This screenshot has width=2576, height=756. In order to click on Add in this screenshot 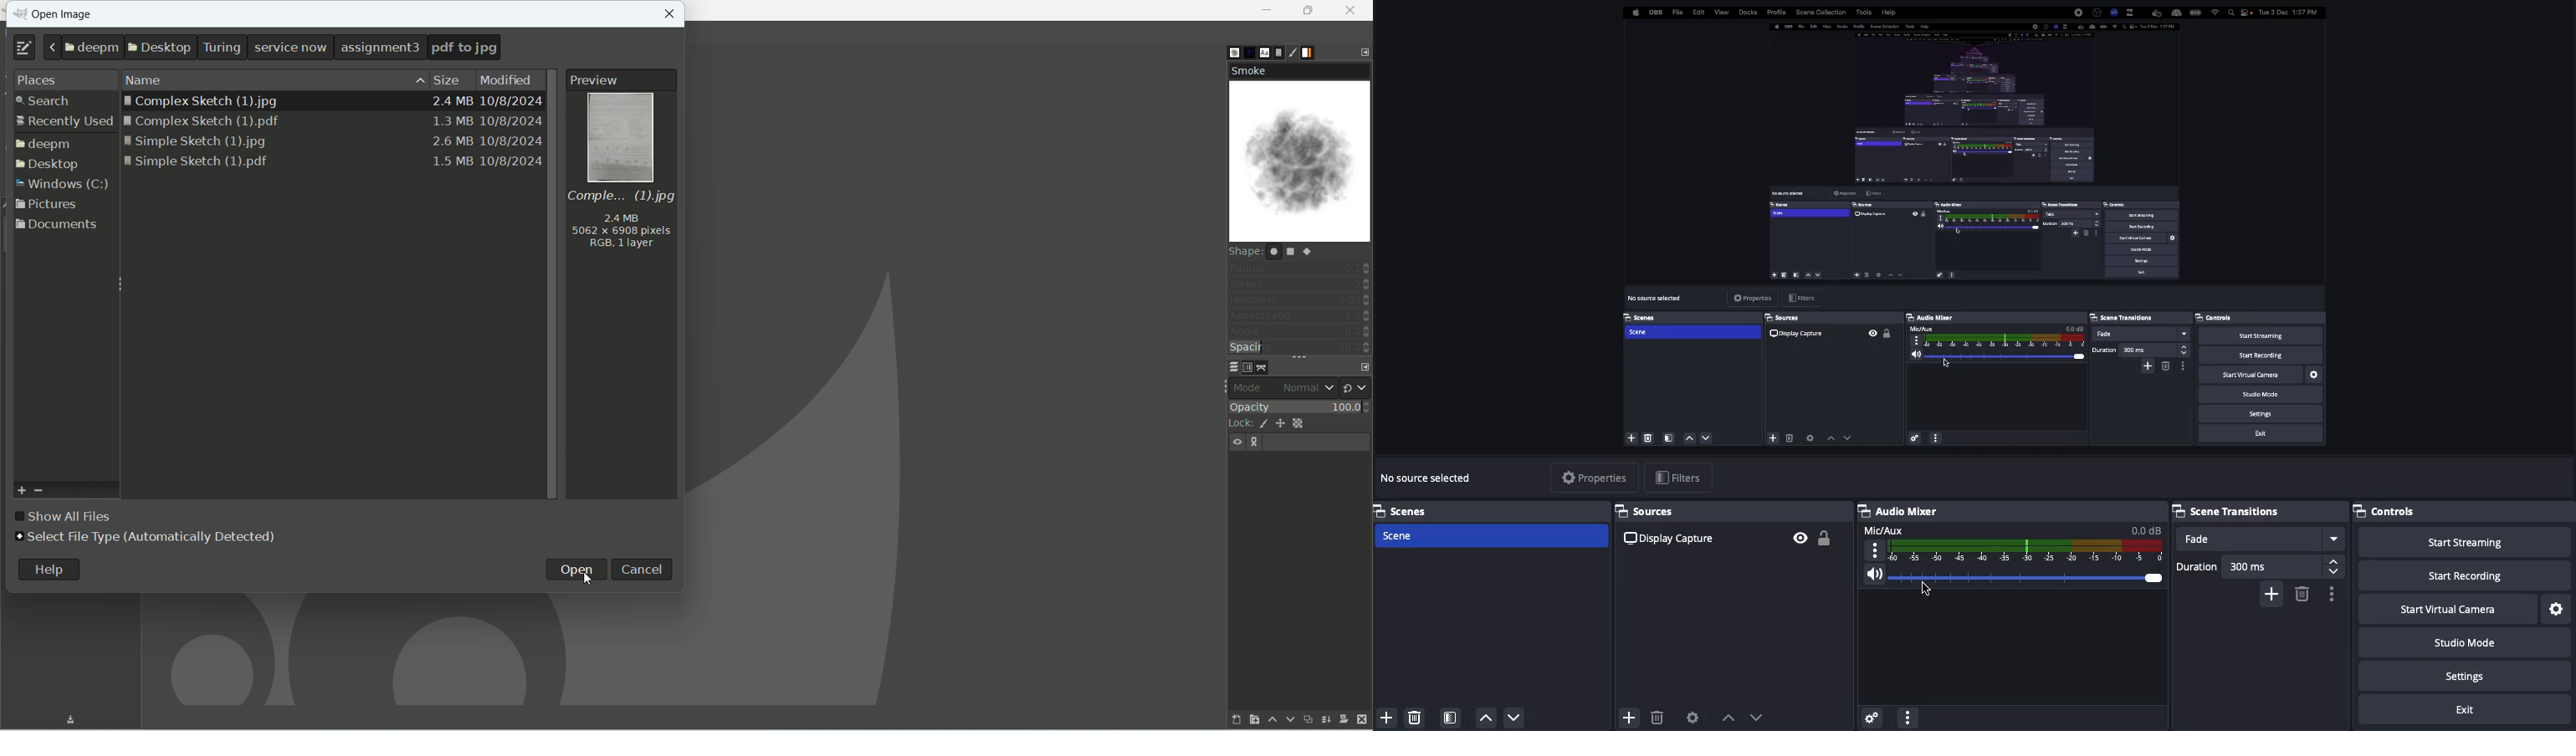, I will do `click(2271, 592)`.